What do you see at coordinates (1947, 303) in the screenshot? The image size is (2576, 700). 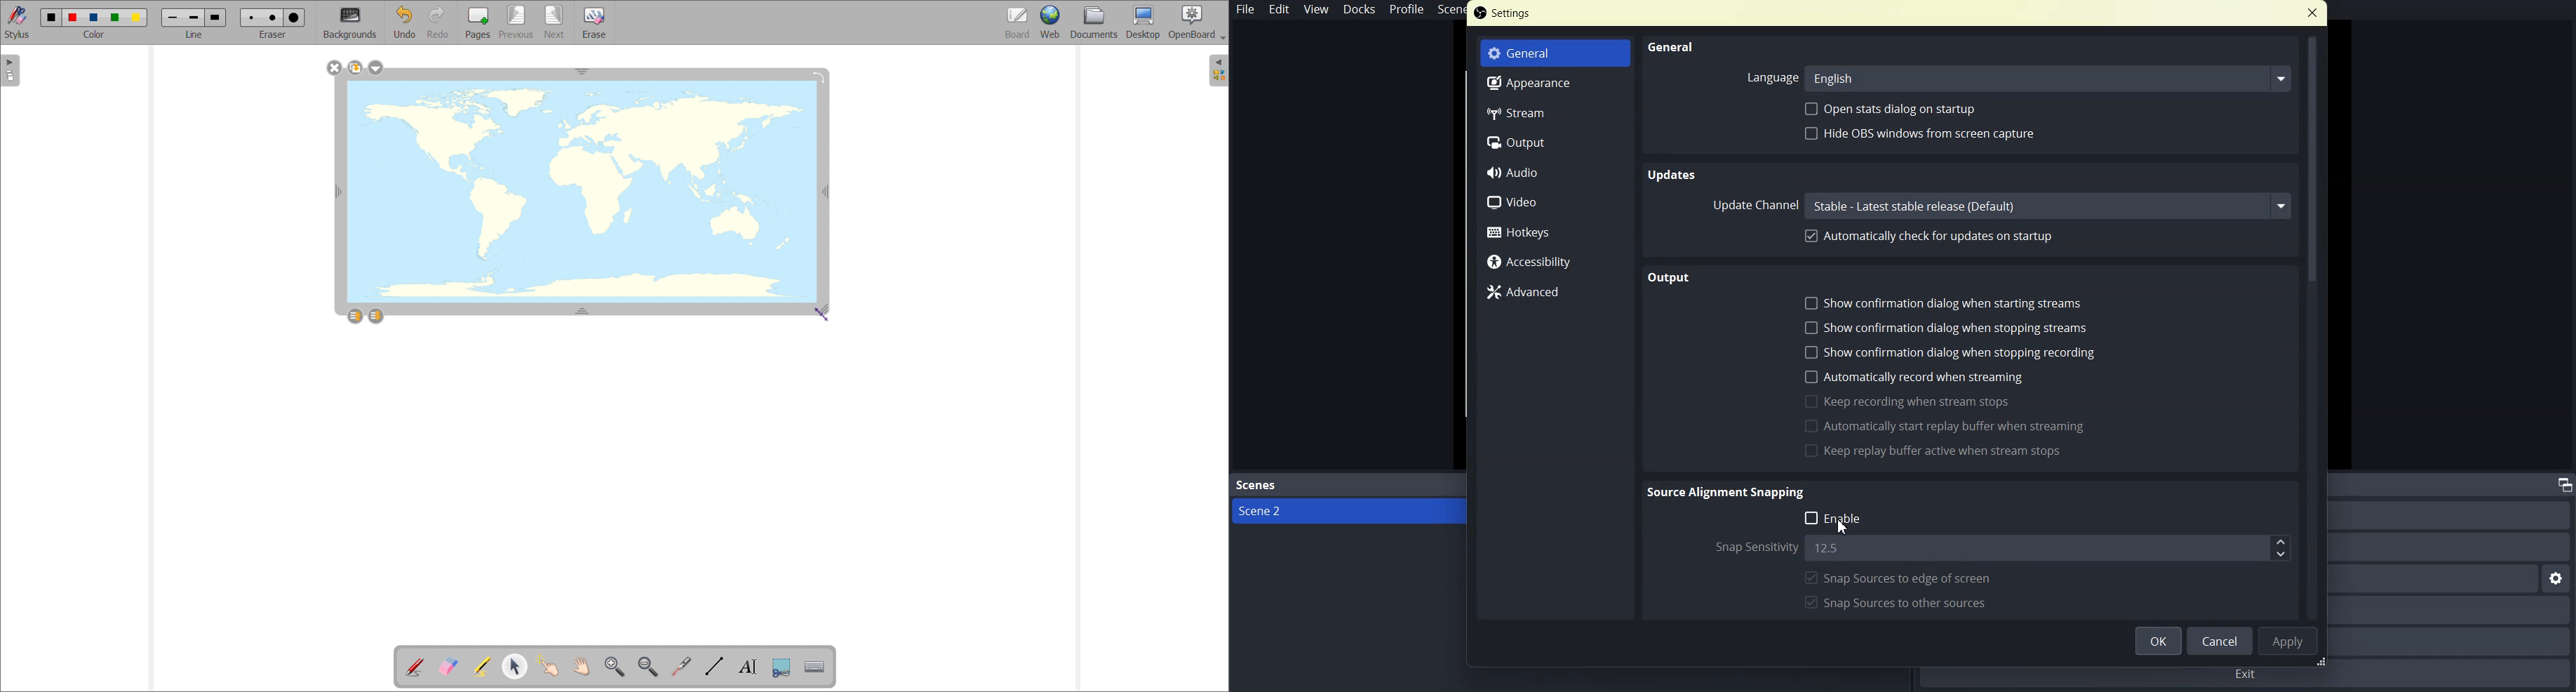 I see `Show configuration dialogue when starting stream` at bounding box center [1947, 303].